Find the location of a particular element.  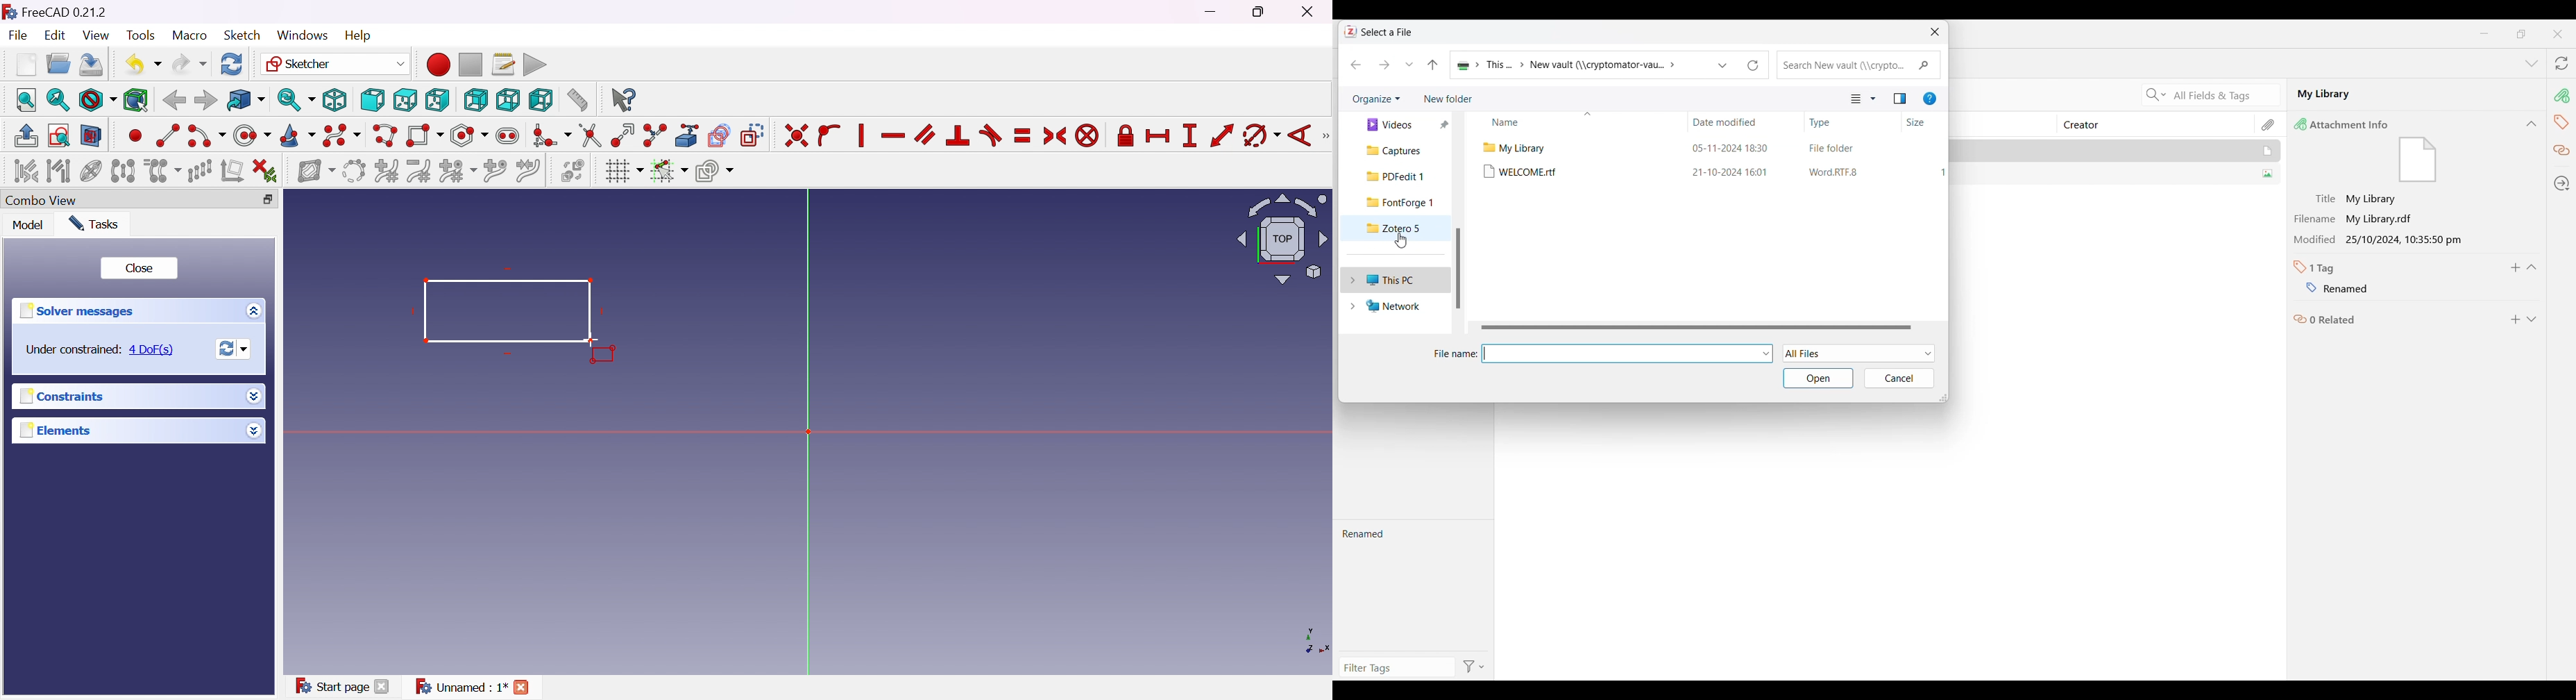

FontForge 1 folder is located at coordinates (1401, 203).